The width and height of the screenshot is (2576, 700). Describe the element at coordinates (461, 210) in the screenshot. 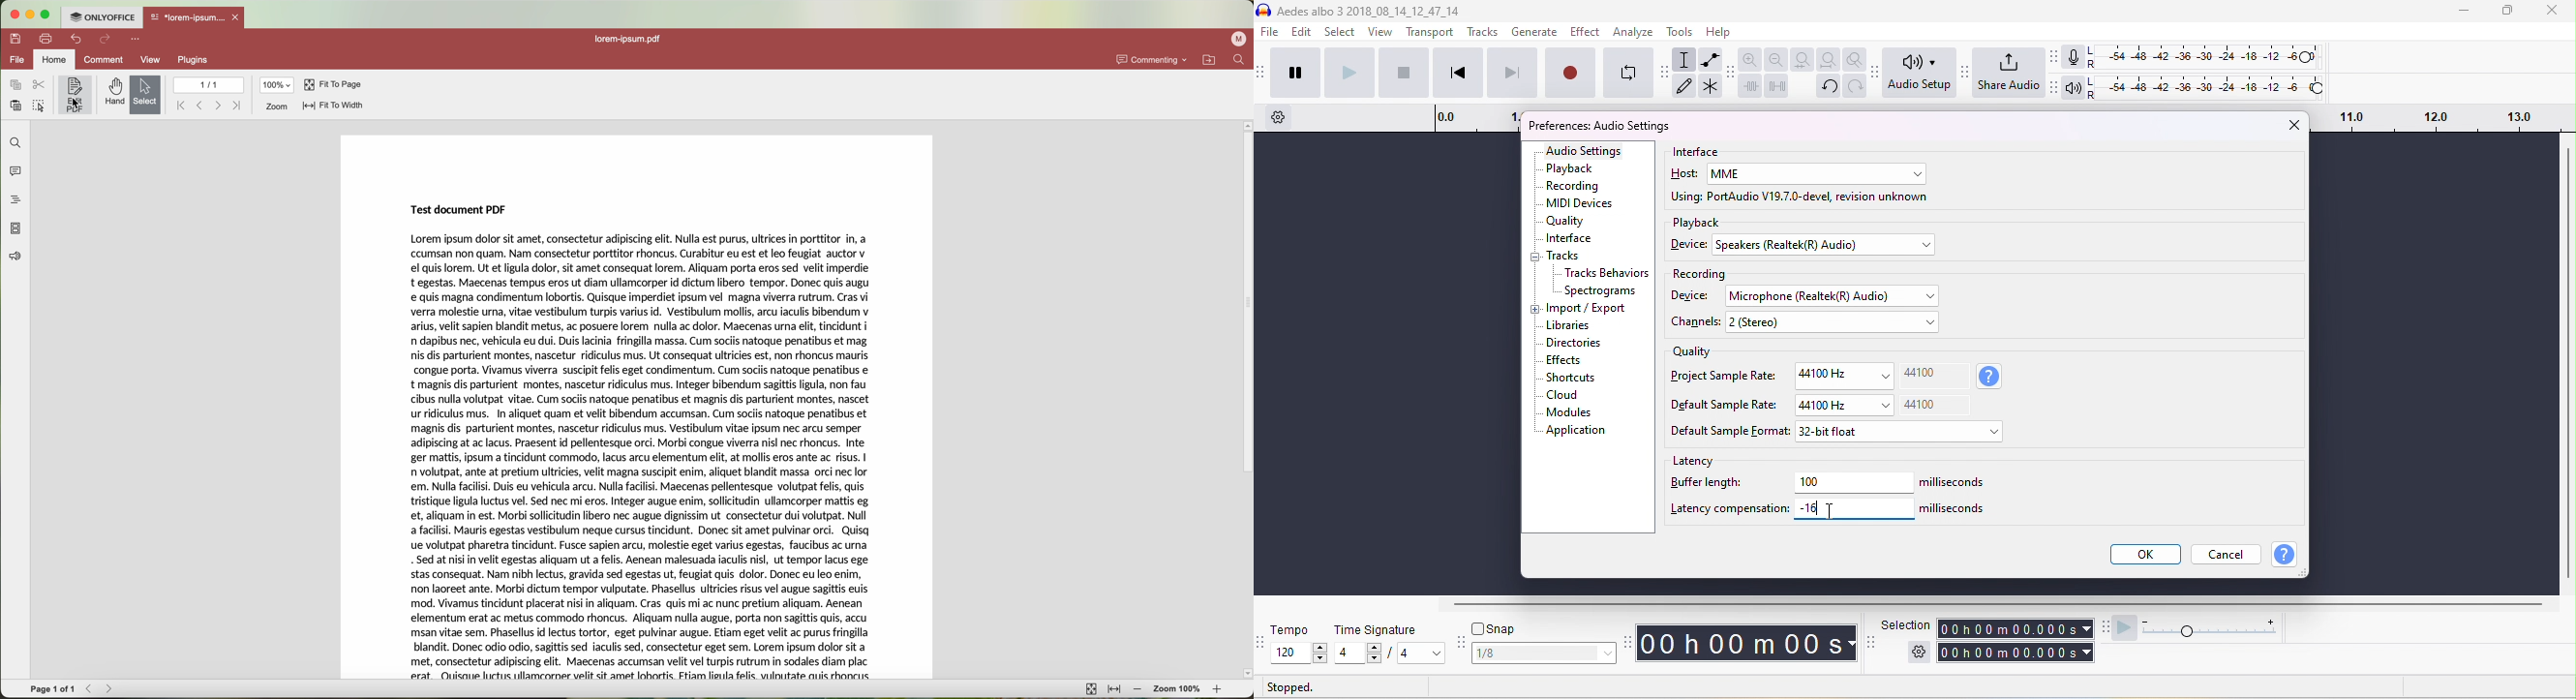

I see `Test document PDF` at that location.